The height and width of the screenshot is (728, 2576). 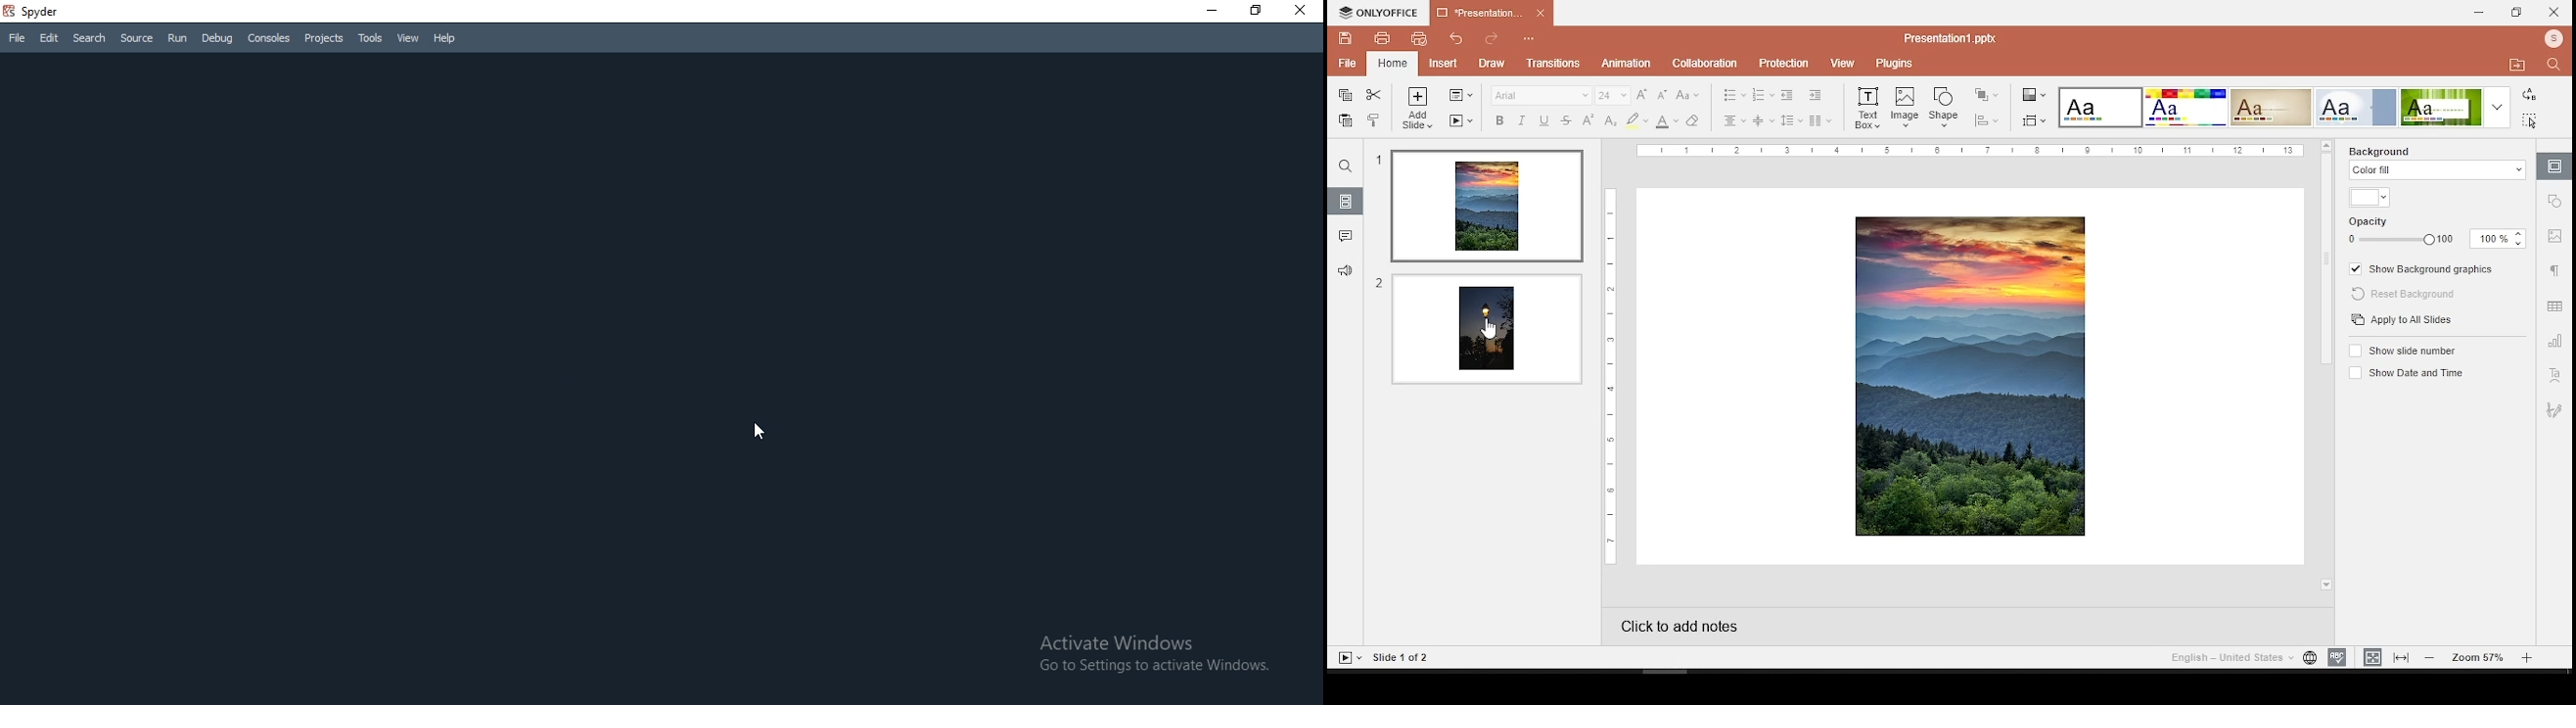 I want to click on Edit, so click(x=47, y=38).